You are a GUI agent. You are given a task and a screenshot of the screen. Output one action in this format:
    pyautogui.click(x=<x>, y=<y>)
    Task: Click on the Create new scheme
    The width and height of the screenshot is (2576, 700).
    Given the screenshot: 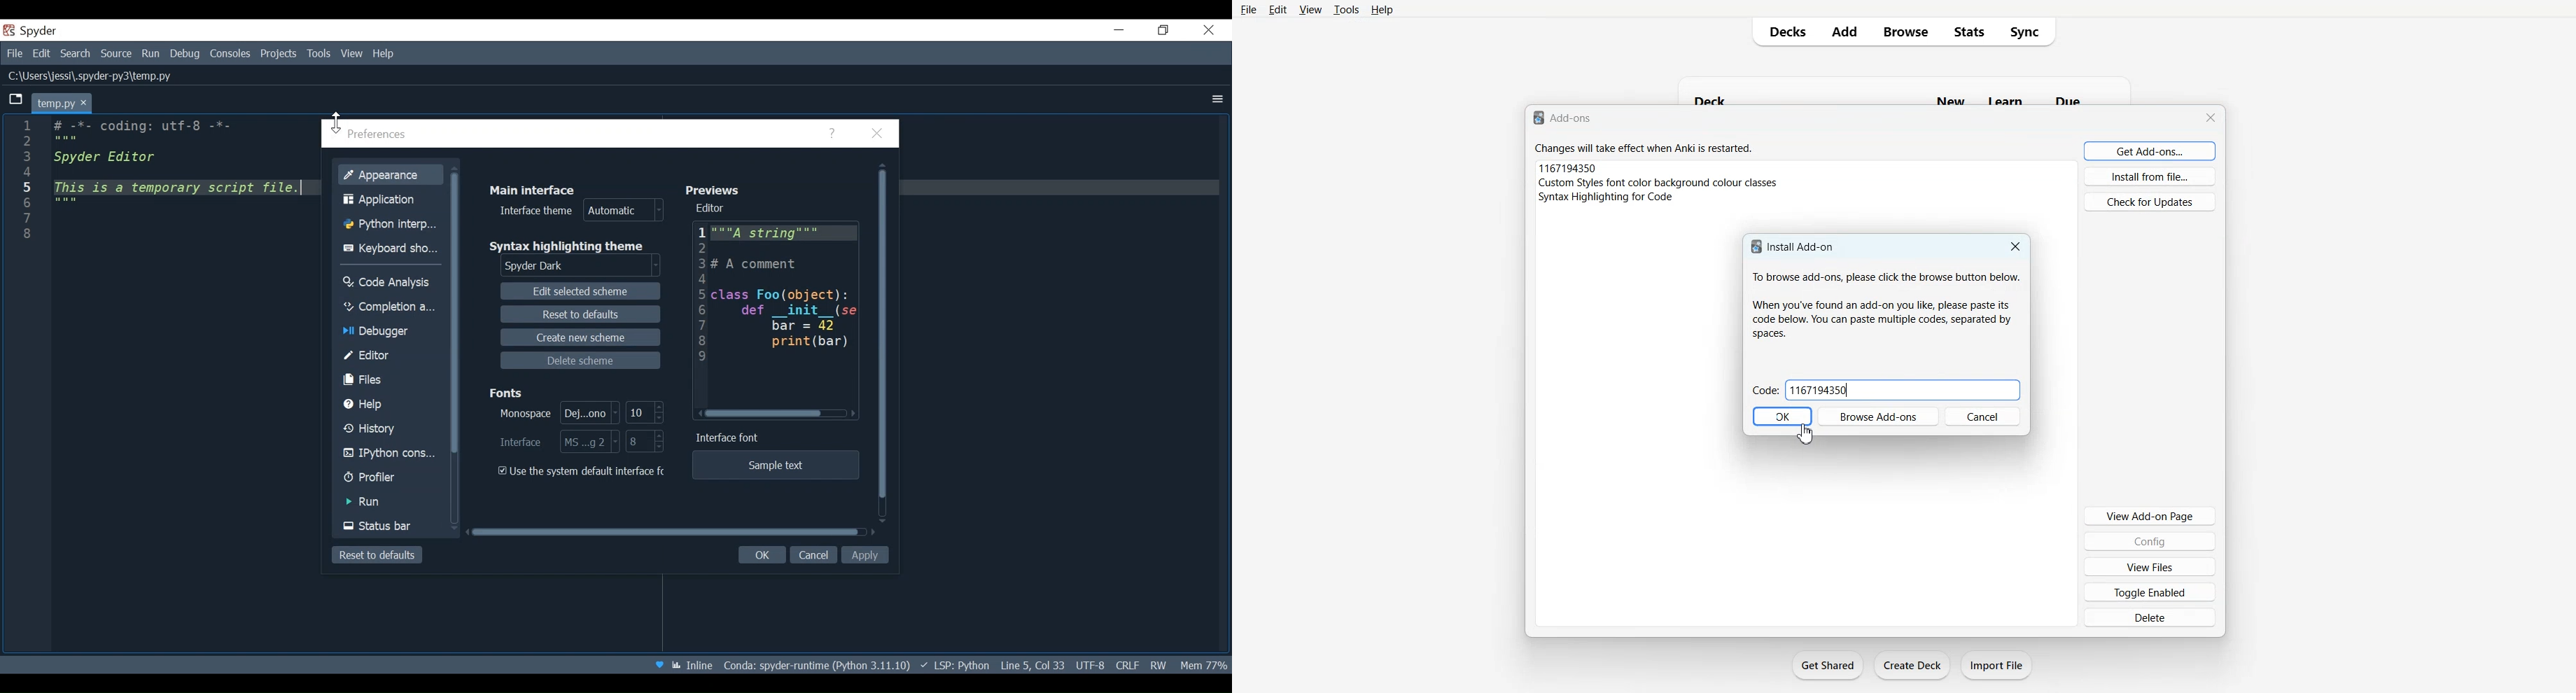 What is the action you would take?
    pyautogui.click(x=581, y=338)
    